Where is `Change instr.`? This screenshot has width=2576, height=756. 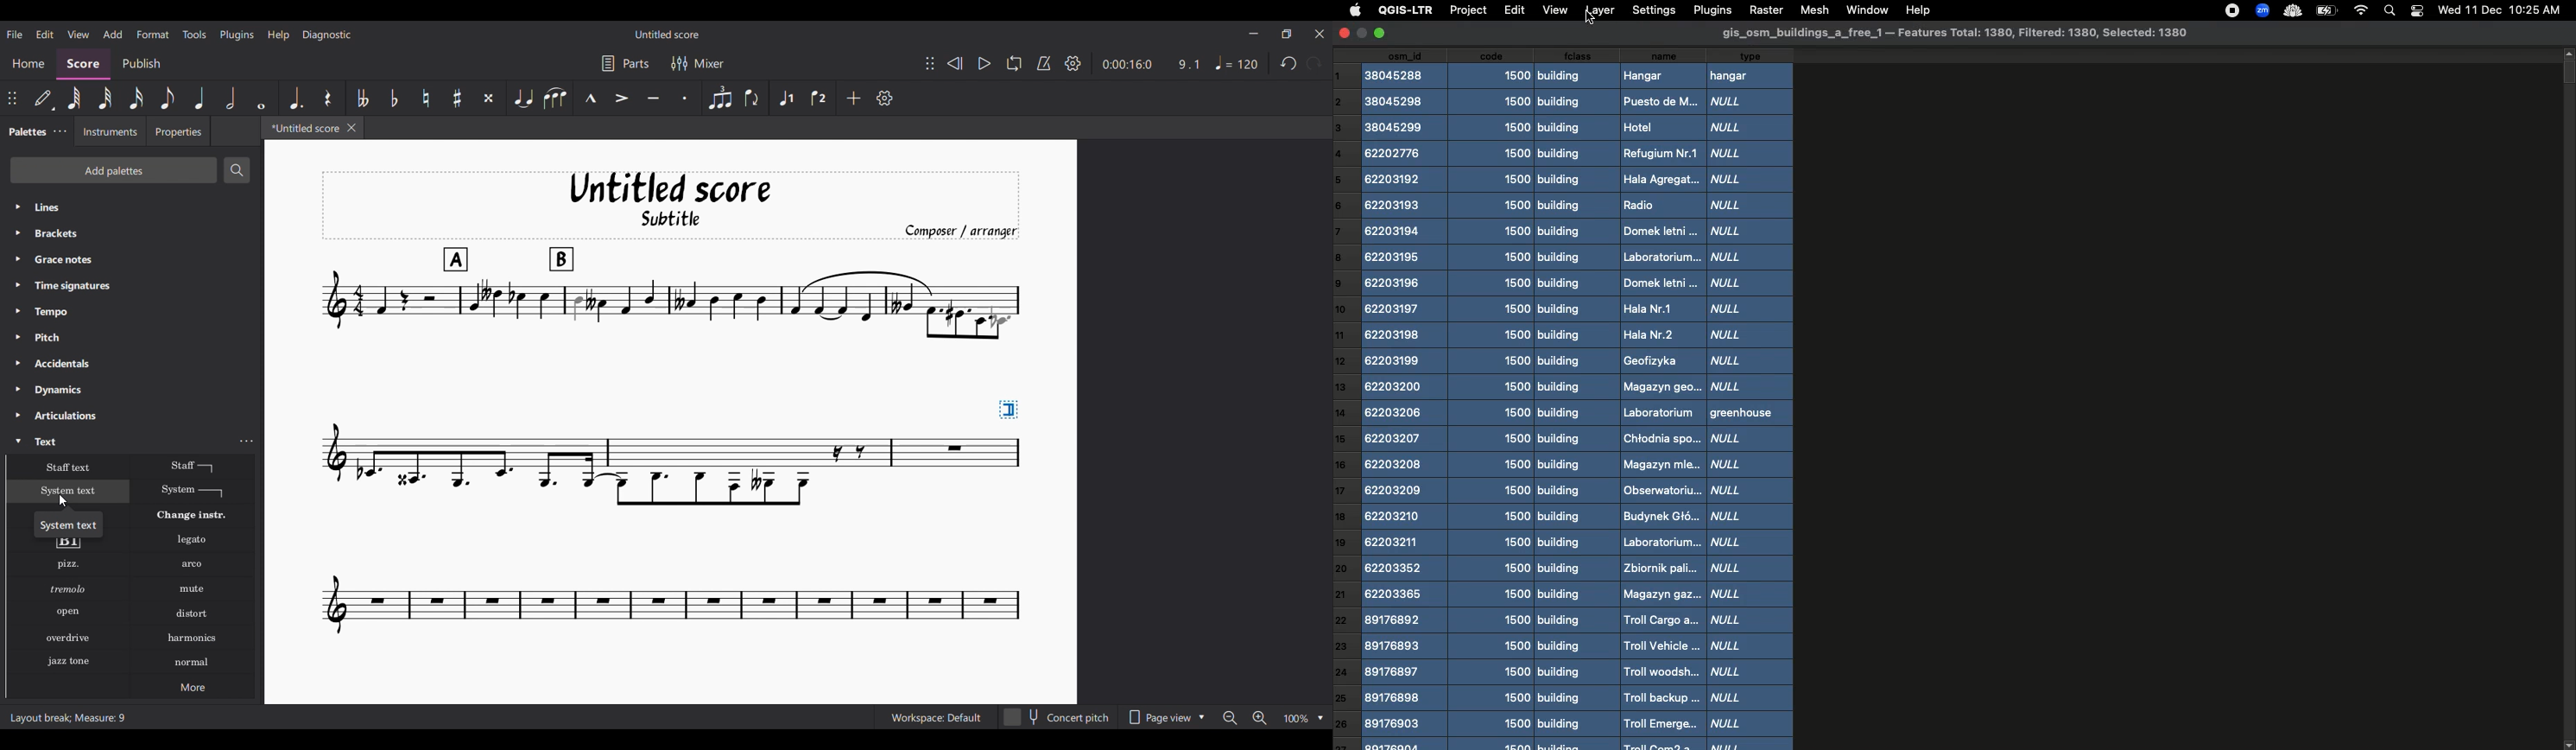 Change instr. is located at coordinates (192, 515).